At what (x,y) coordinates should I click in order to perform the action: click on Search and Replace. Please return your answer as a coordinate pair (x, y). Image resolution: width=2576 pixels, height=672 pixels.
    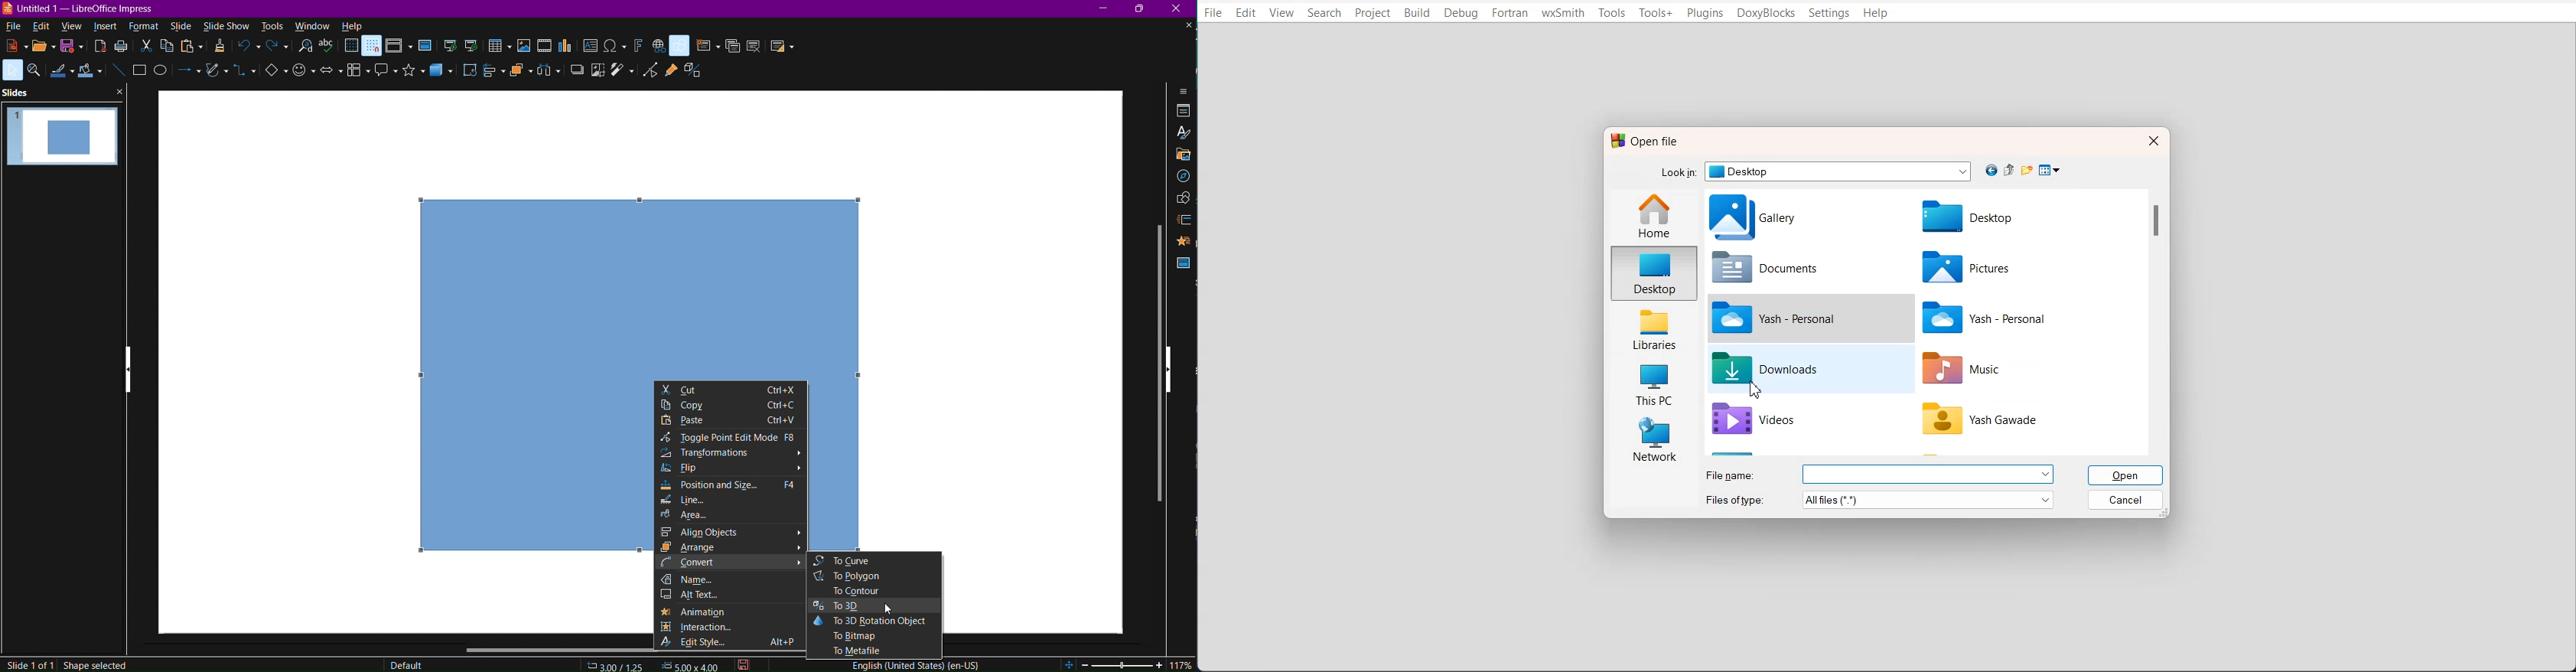
    Looking at the image, I should click on (307, 49).